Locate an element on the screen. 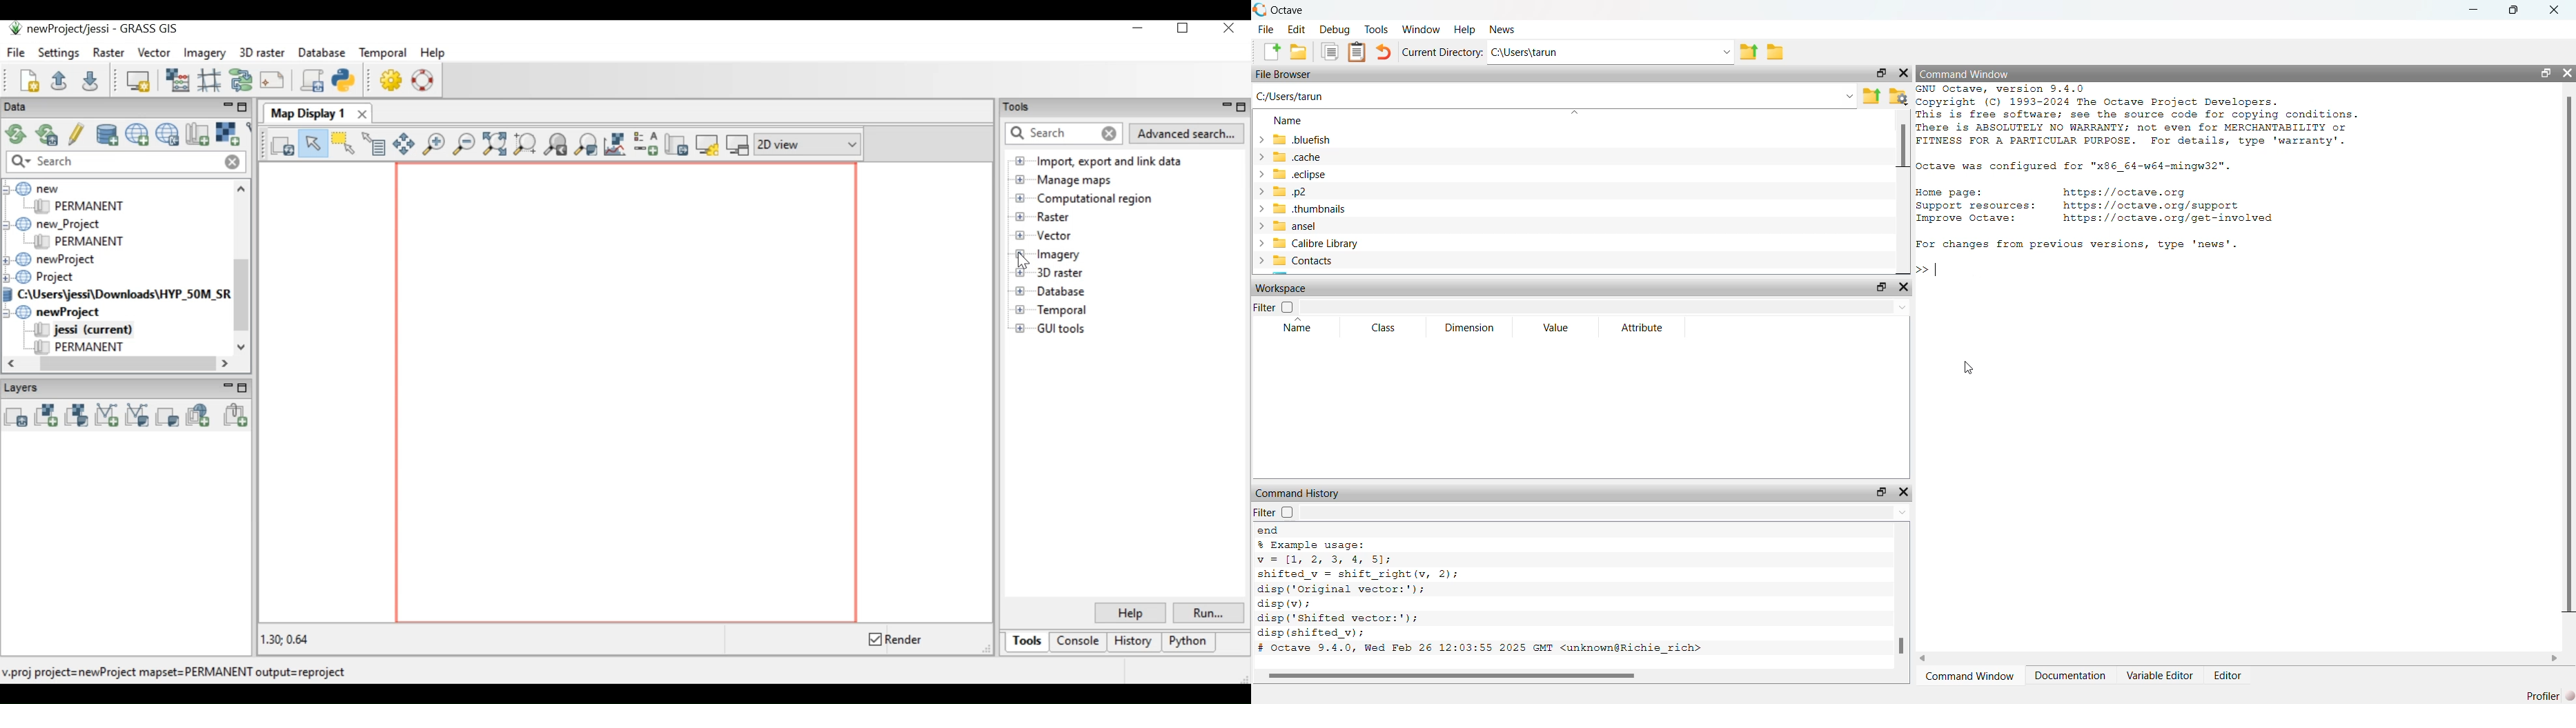 The height and width of the screenshot is (728, 2576). logo is located at coordinates (1260, 9).